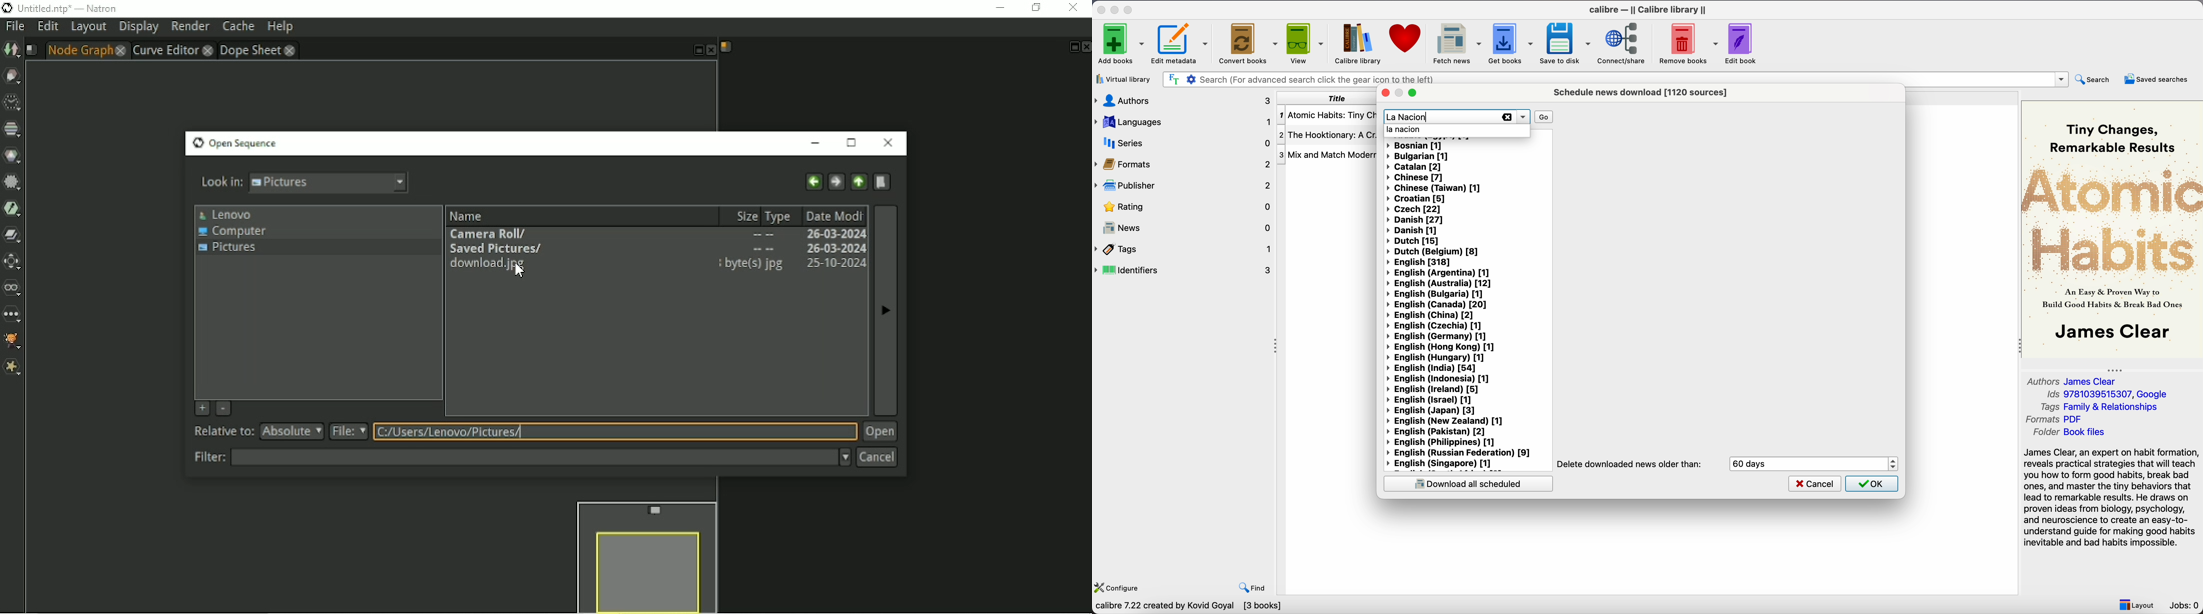 The height and width of the screenshot is (616, 2212). I want to click on Calibre - || Calibre library ||, so click(1650, 9).